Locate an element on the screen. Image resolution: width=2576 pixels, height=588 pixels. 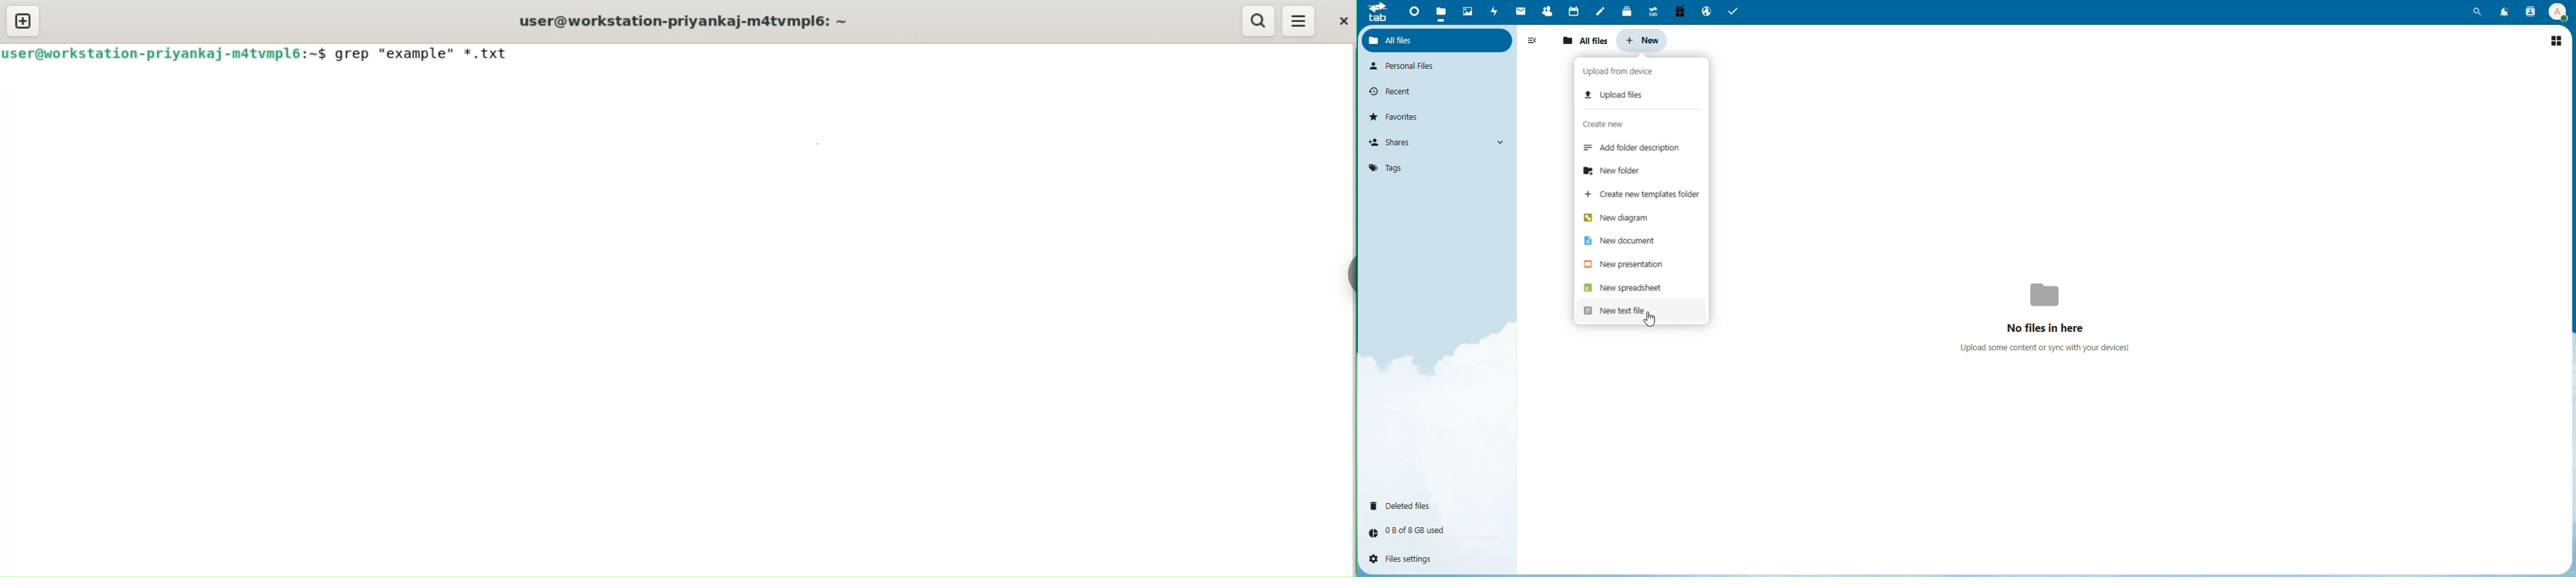
logo is located at coordinates (1377, 16).